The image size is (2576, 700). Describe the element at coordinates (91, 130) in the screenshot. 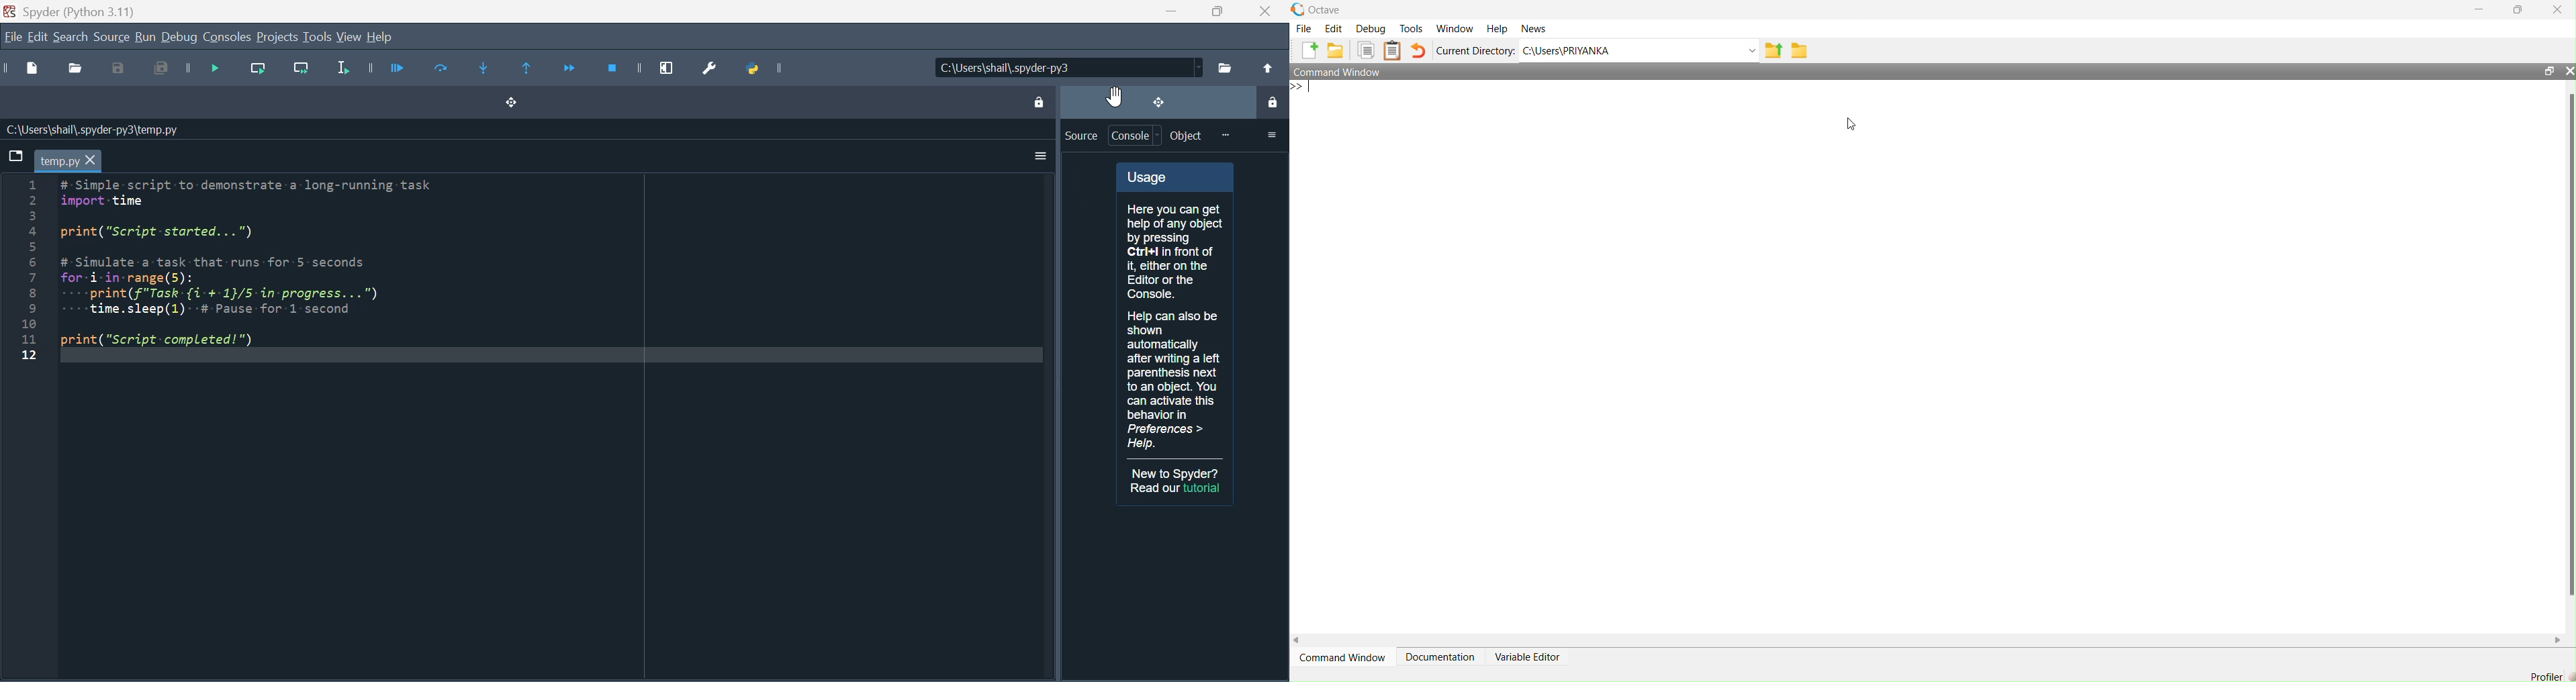

I see `C:\Users\shail\.spyder-py3\temp.py` at that location.